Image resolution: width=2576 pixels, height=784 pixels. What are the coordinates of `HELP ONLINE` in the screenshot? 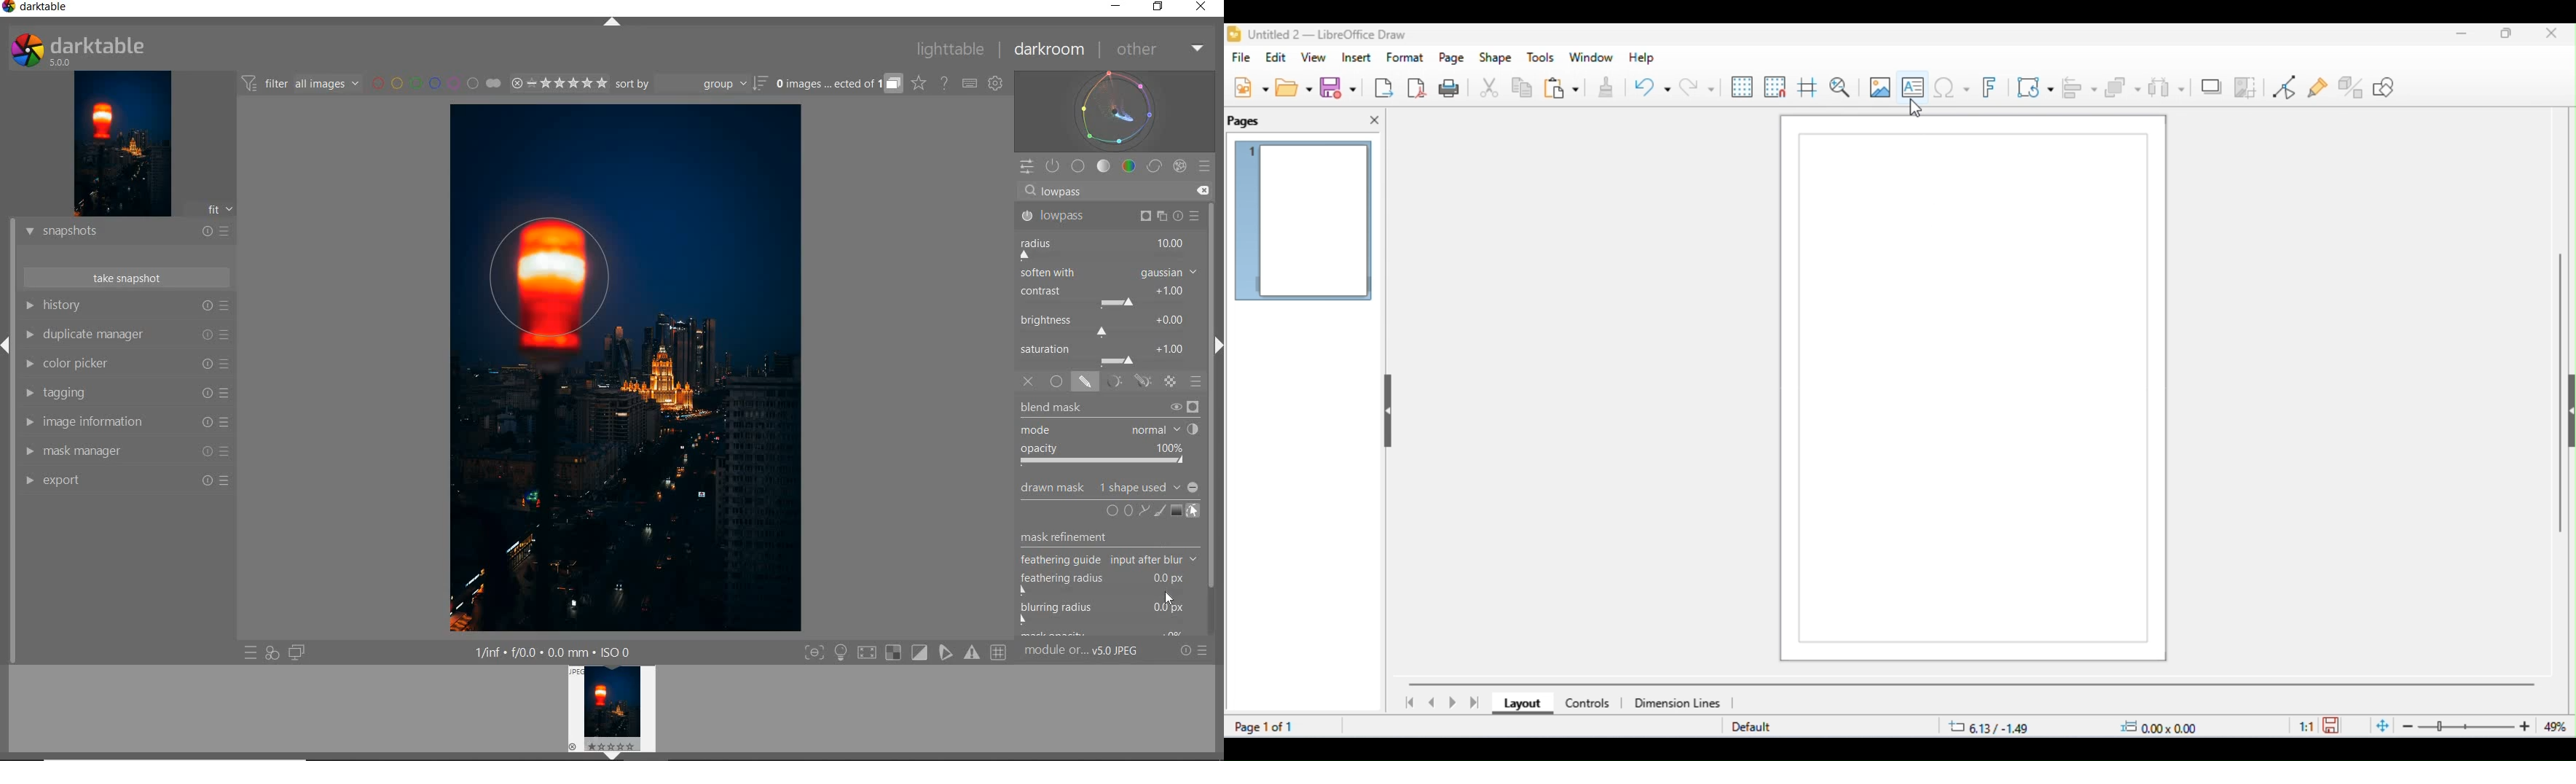 It's located at (943, 82).